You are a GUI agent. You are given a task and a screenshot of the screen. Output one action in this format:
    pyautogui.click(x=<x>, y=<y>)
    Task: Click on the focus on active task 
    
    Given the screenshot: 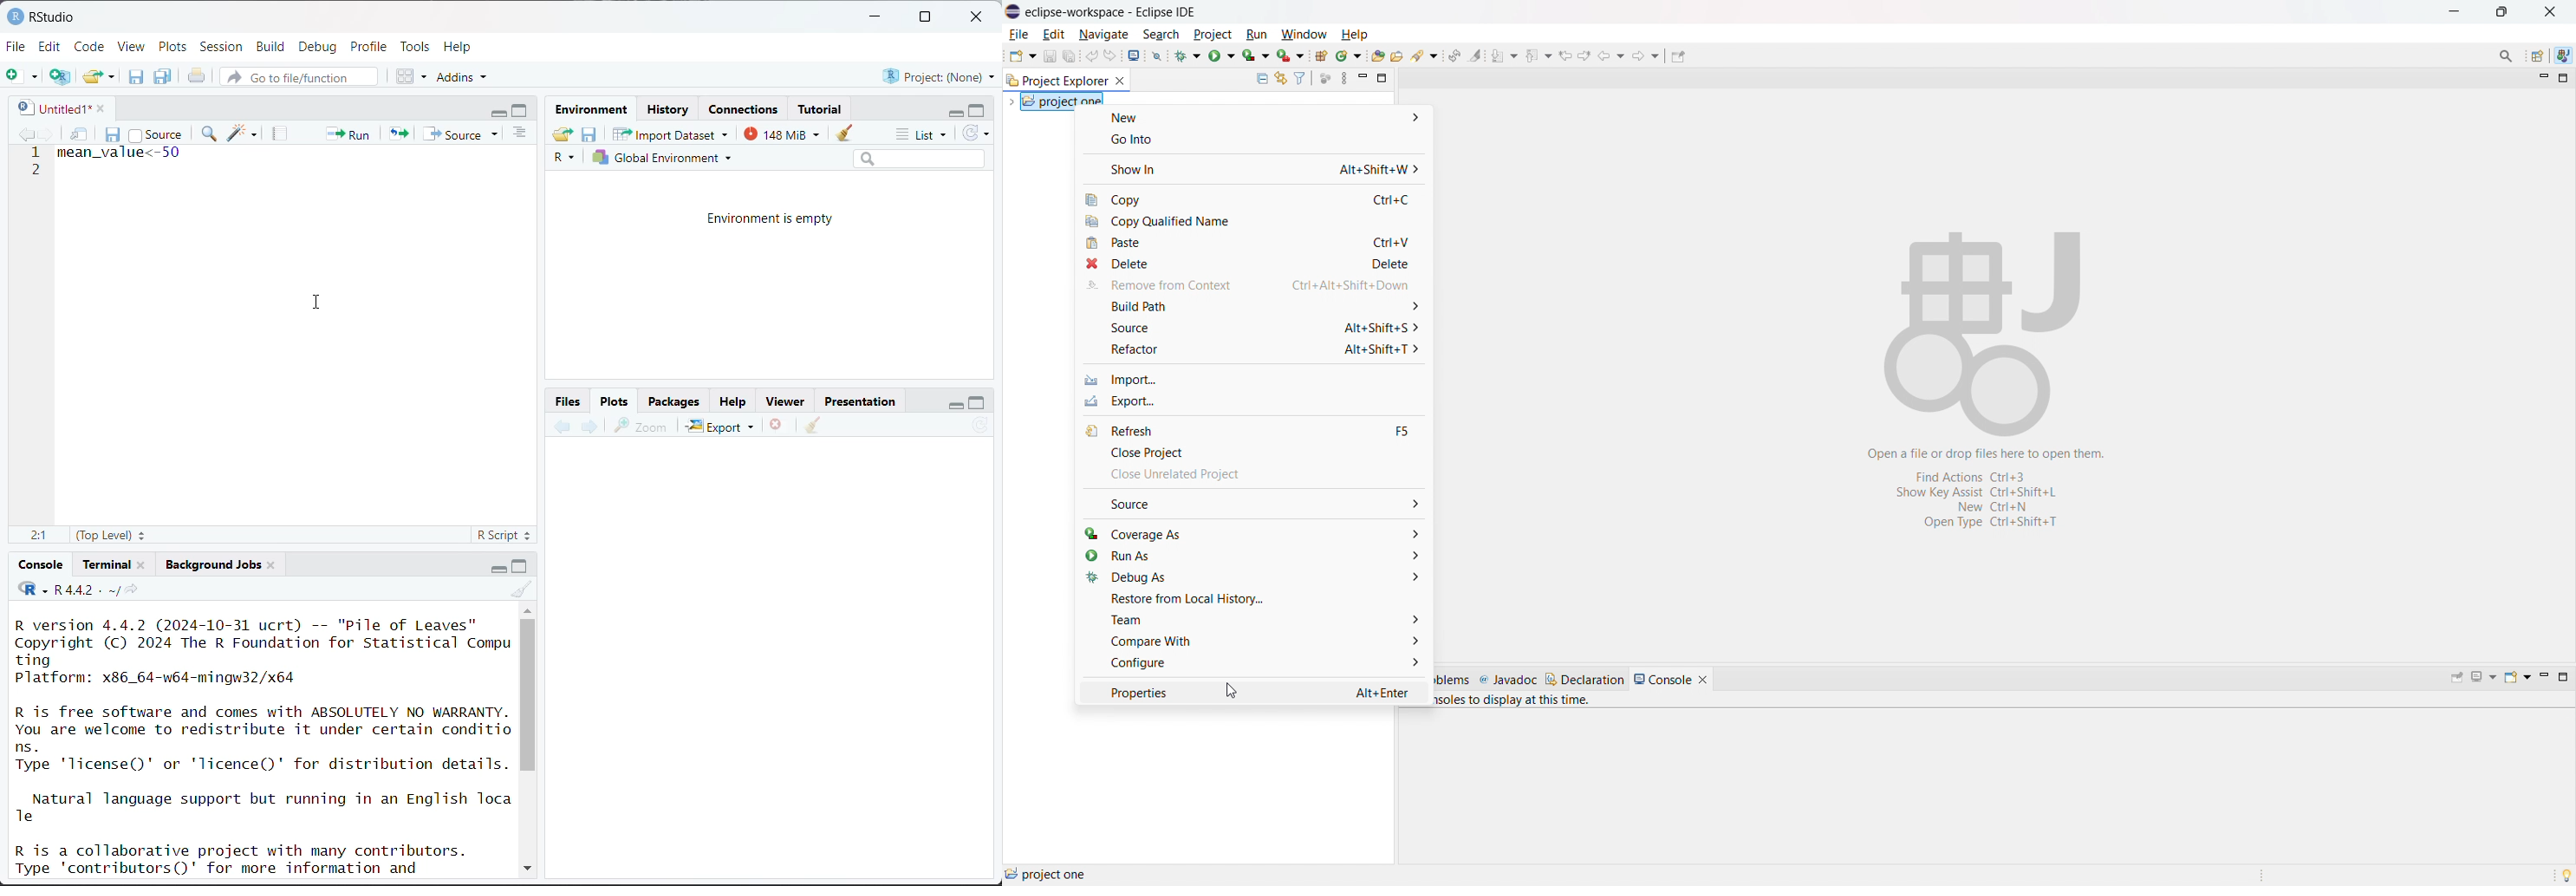 What is the action you would take?
    pyautogui.click(x=1326, y=79)
    